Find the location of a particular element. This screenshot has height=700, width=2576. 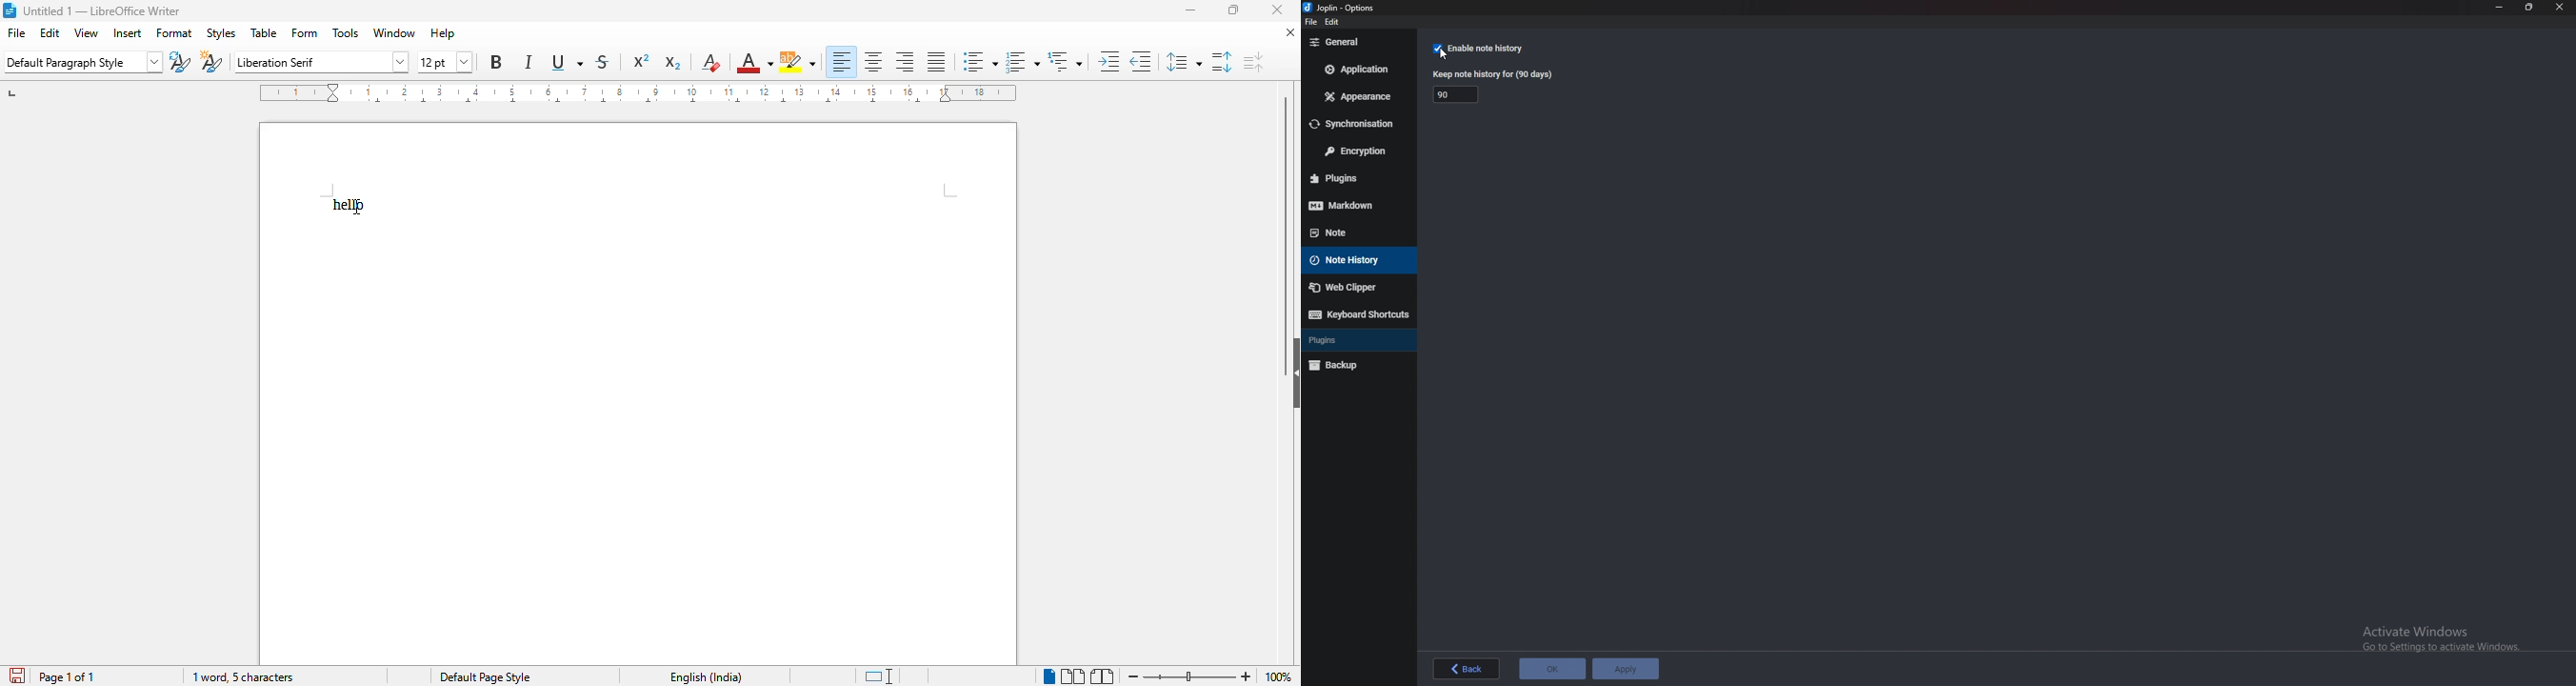

Resize is located at coordinates (2529, 7).